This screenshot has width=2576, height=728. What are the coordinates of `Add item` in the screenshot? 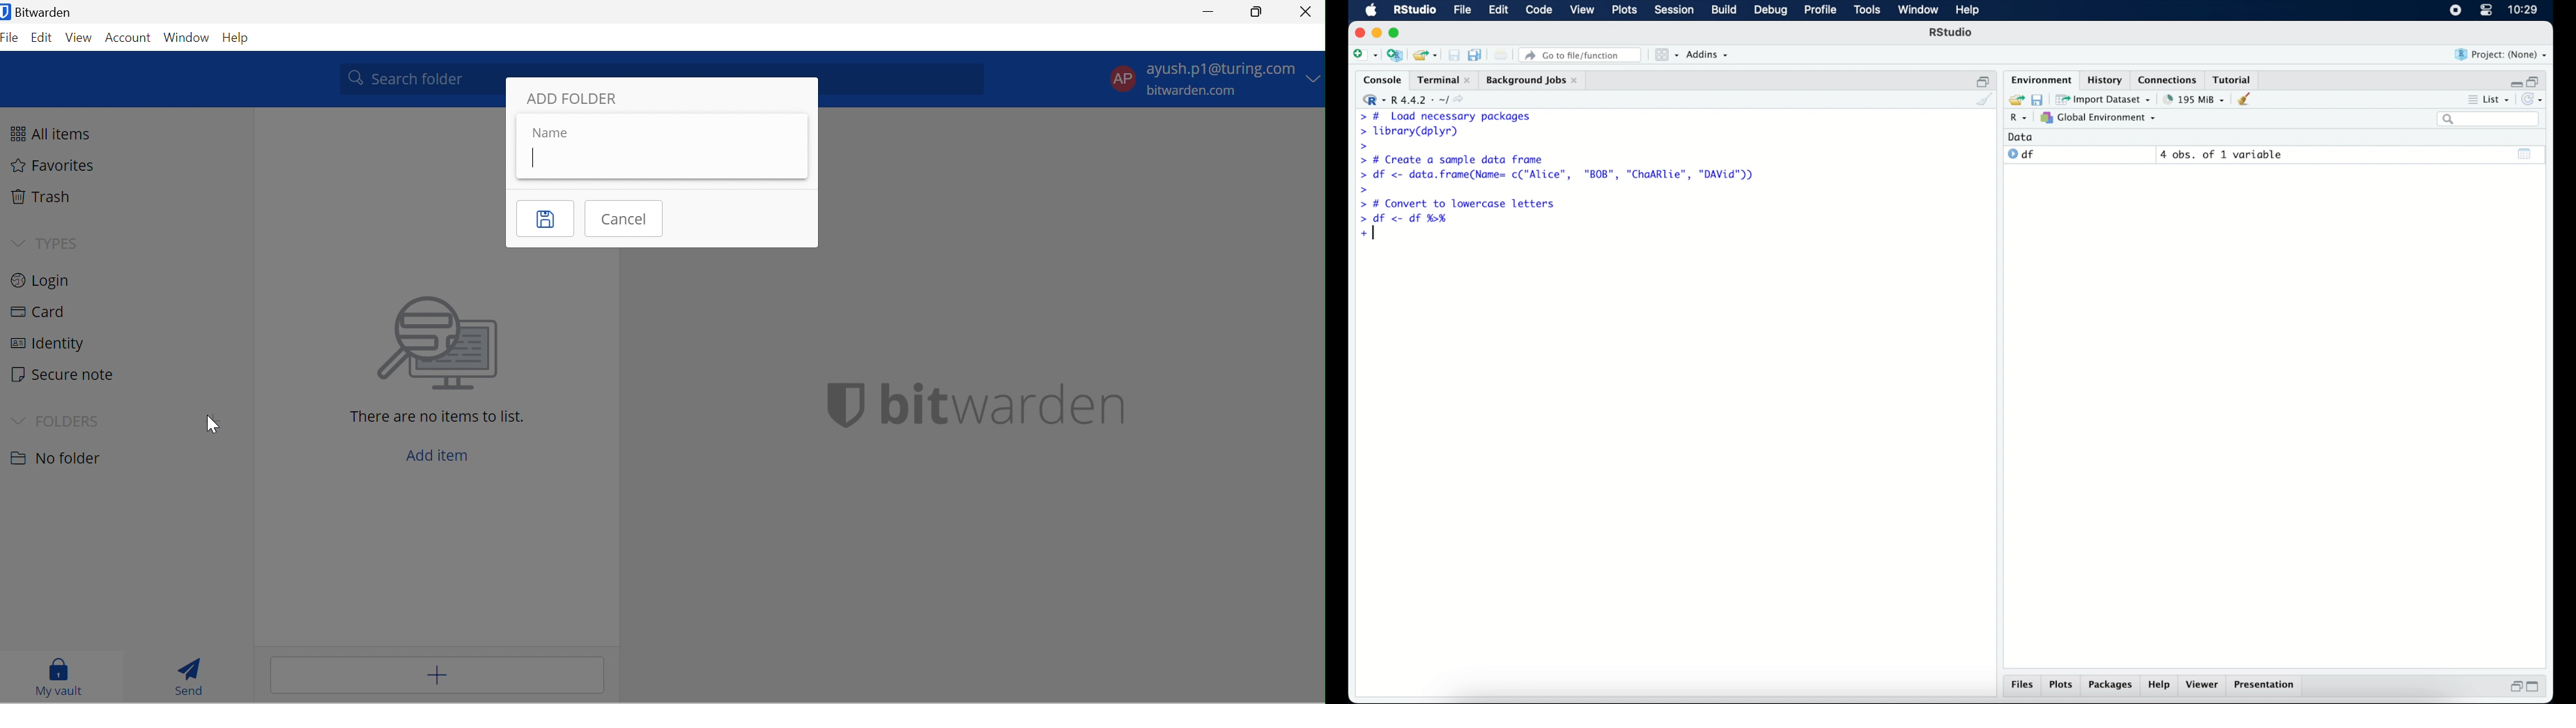 It's located at (436, 676).